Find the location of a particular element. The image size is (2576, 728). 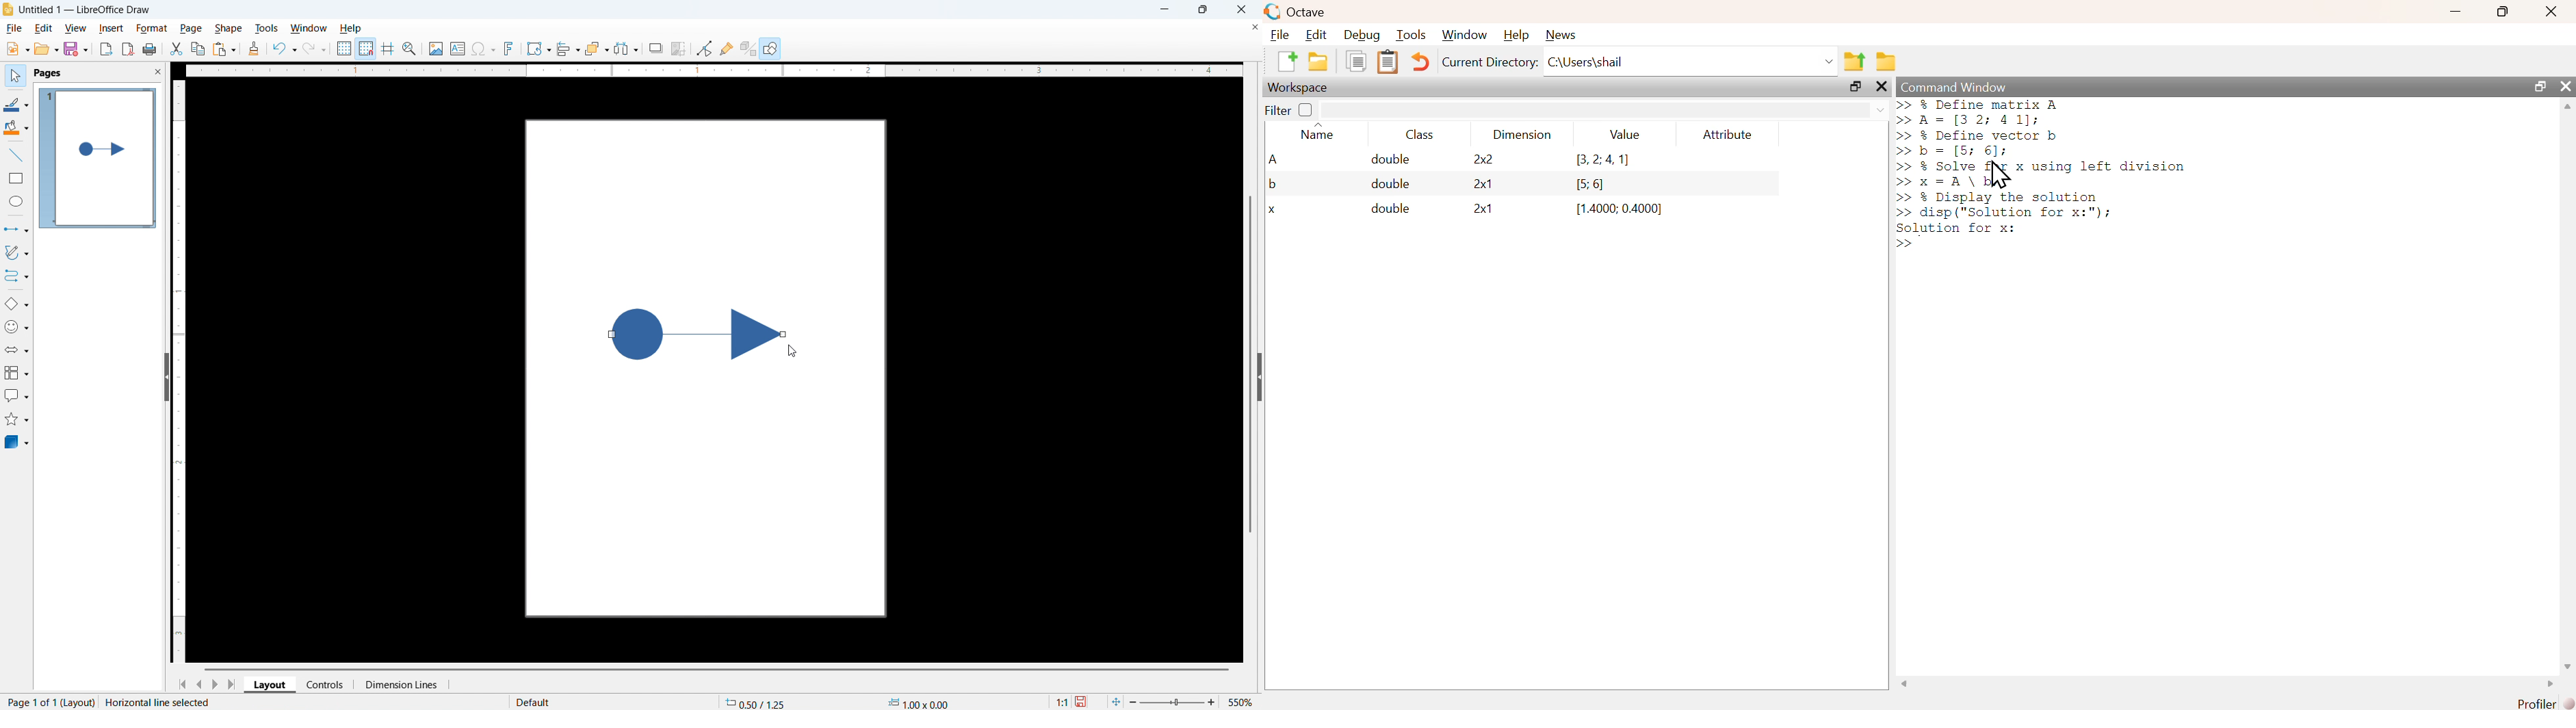

minimise  is located at coordinates (1164, 9).